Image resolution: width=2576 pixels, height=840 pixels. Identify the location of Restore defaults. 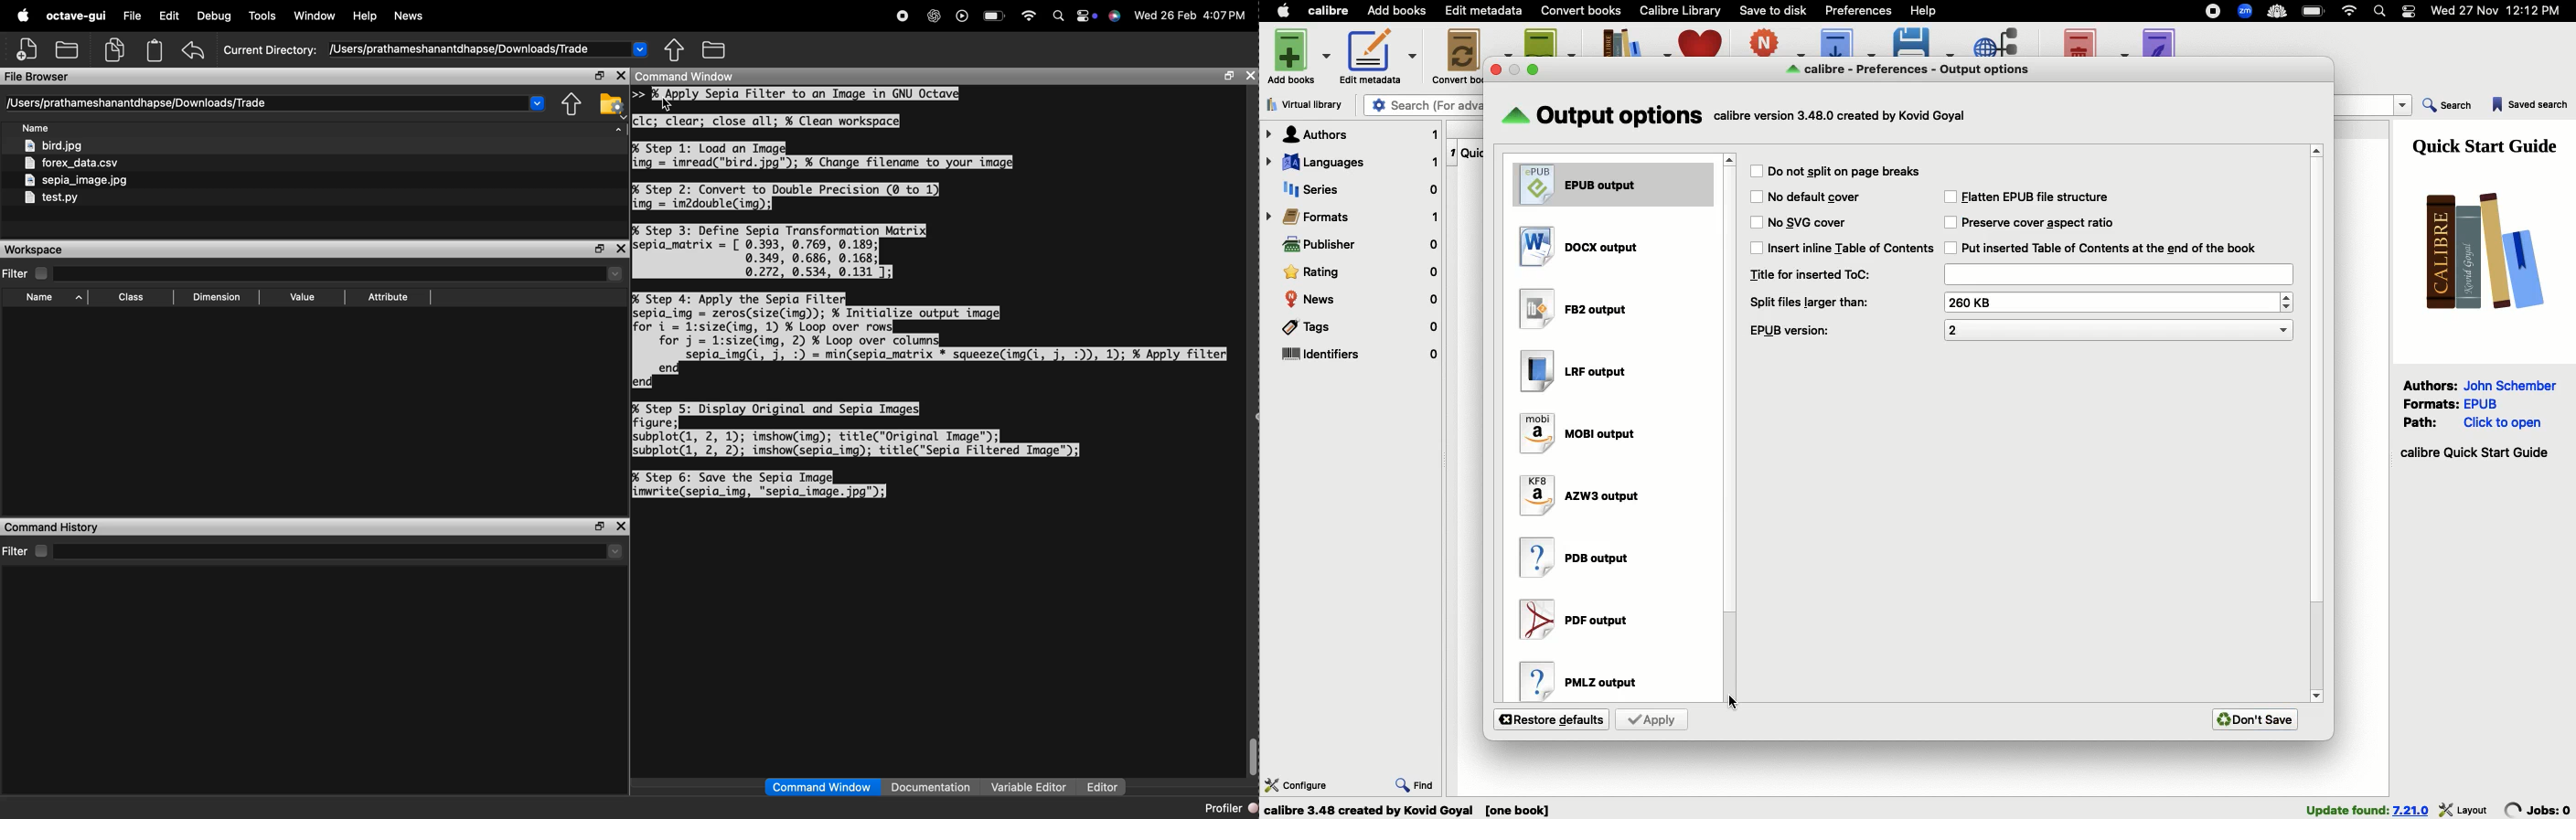
(1552, 719).